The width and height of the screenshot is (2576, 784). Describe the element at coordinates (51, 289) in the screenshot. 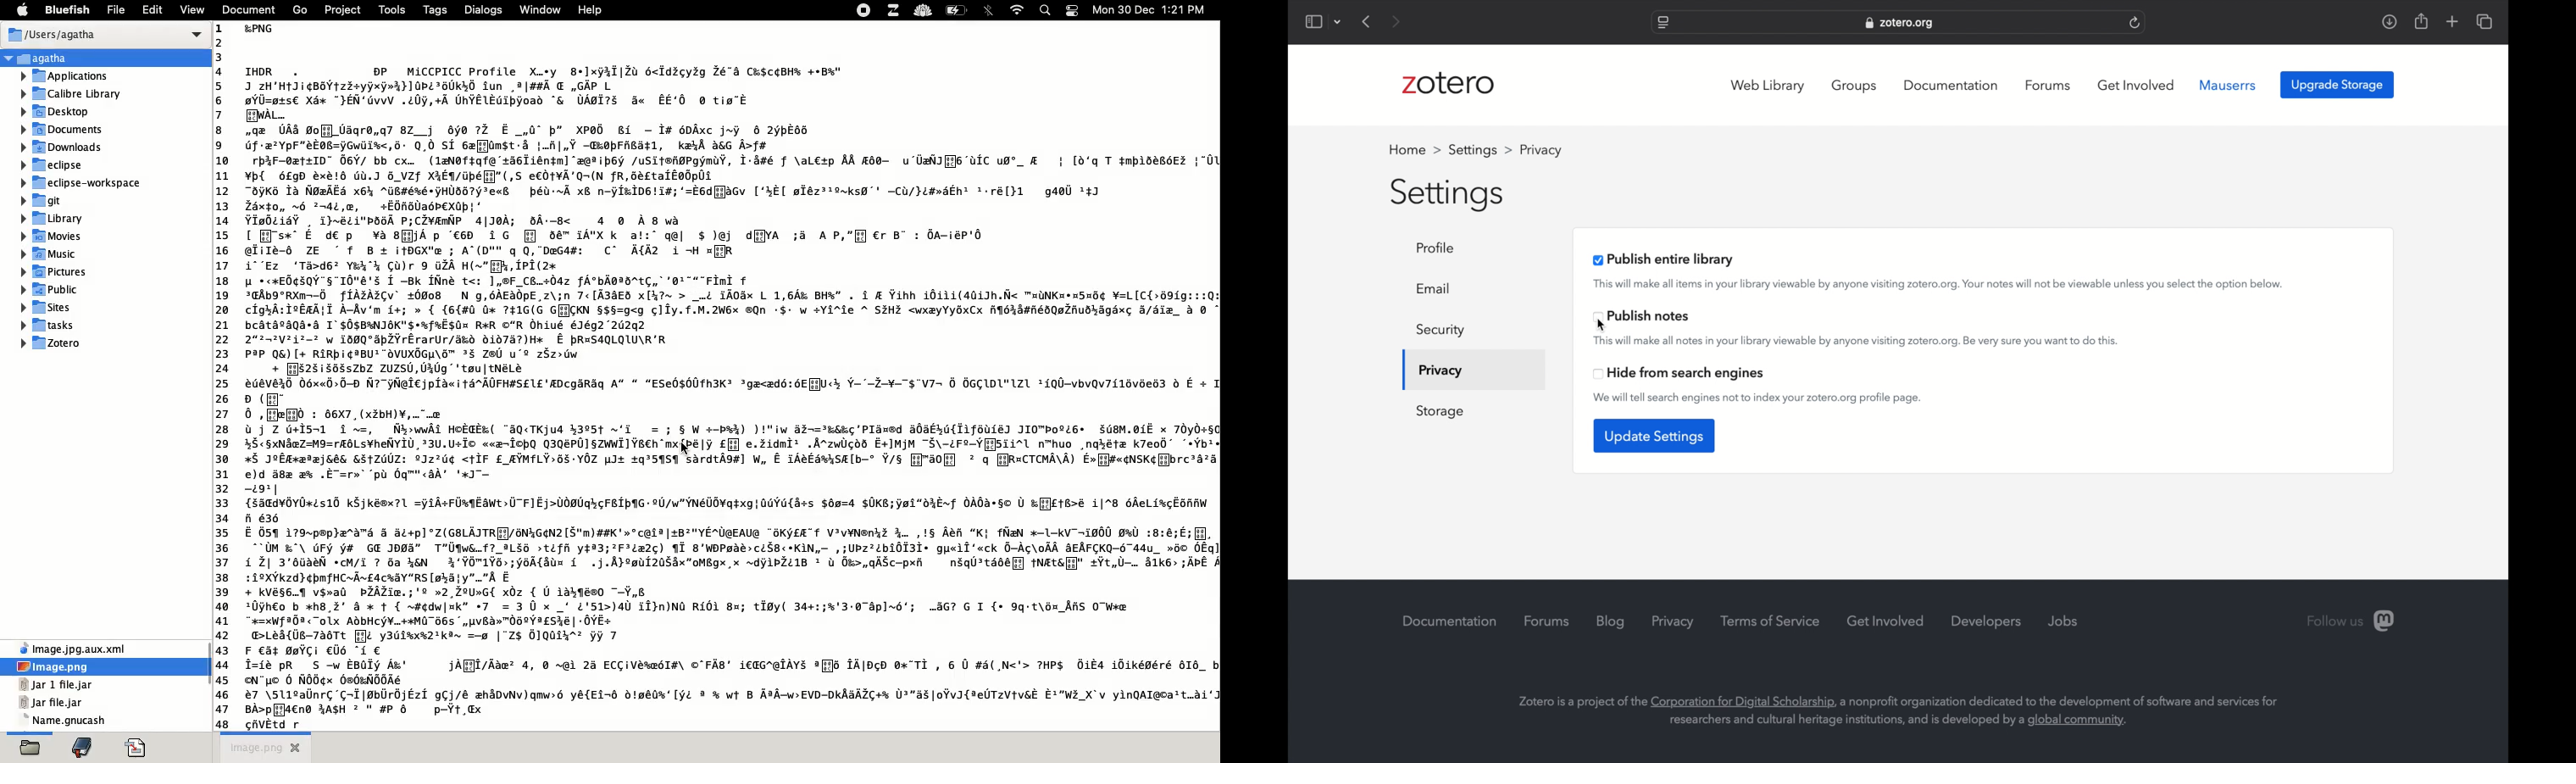

I see `public` at that location.